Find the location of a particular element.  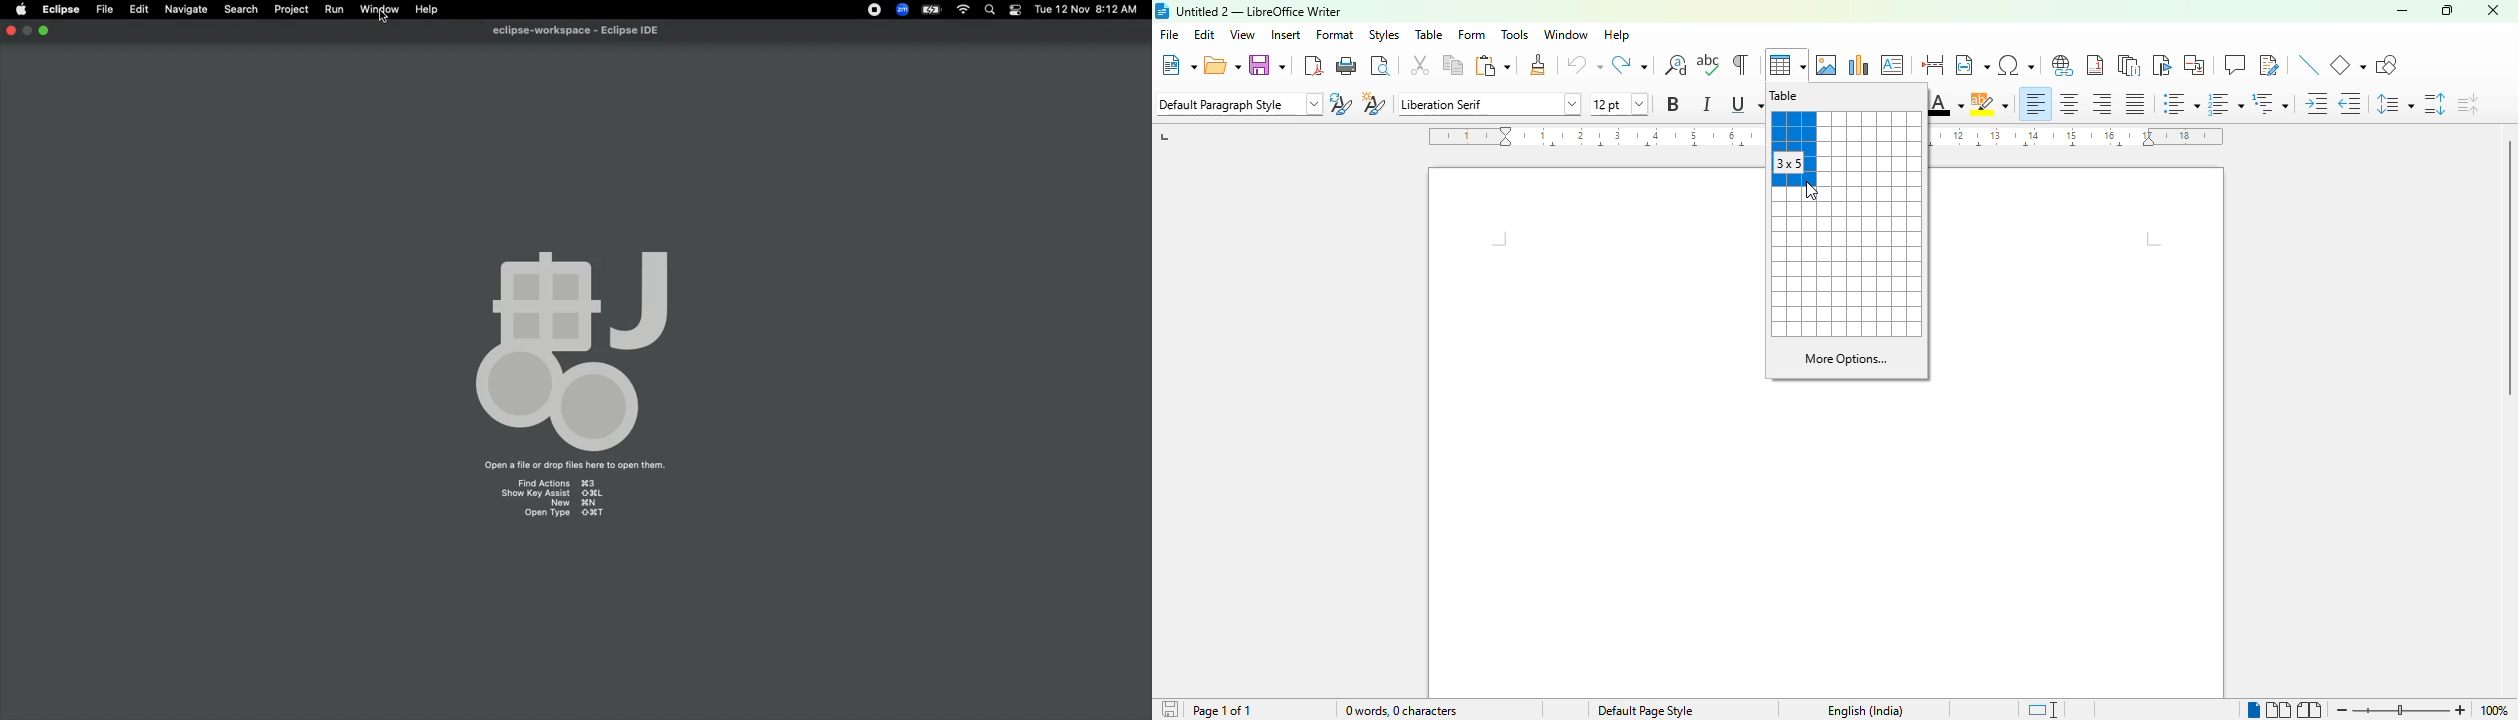

increase paragraph spacing is located at coordinates (2436, 104).